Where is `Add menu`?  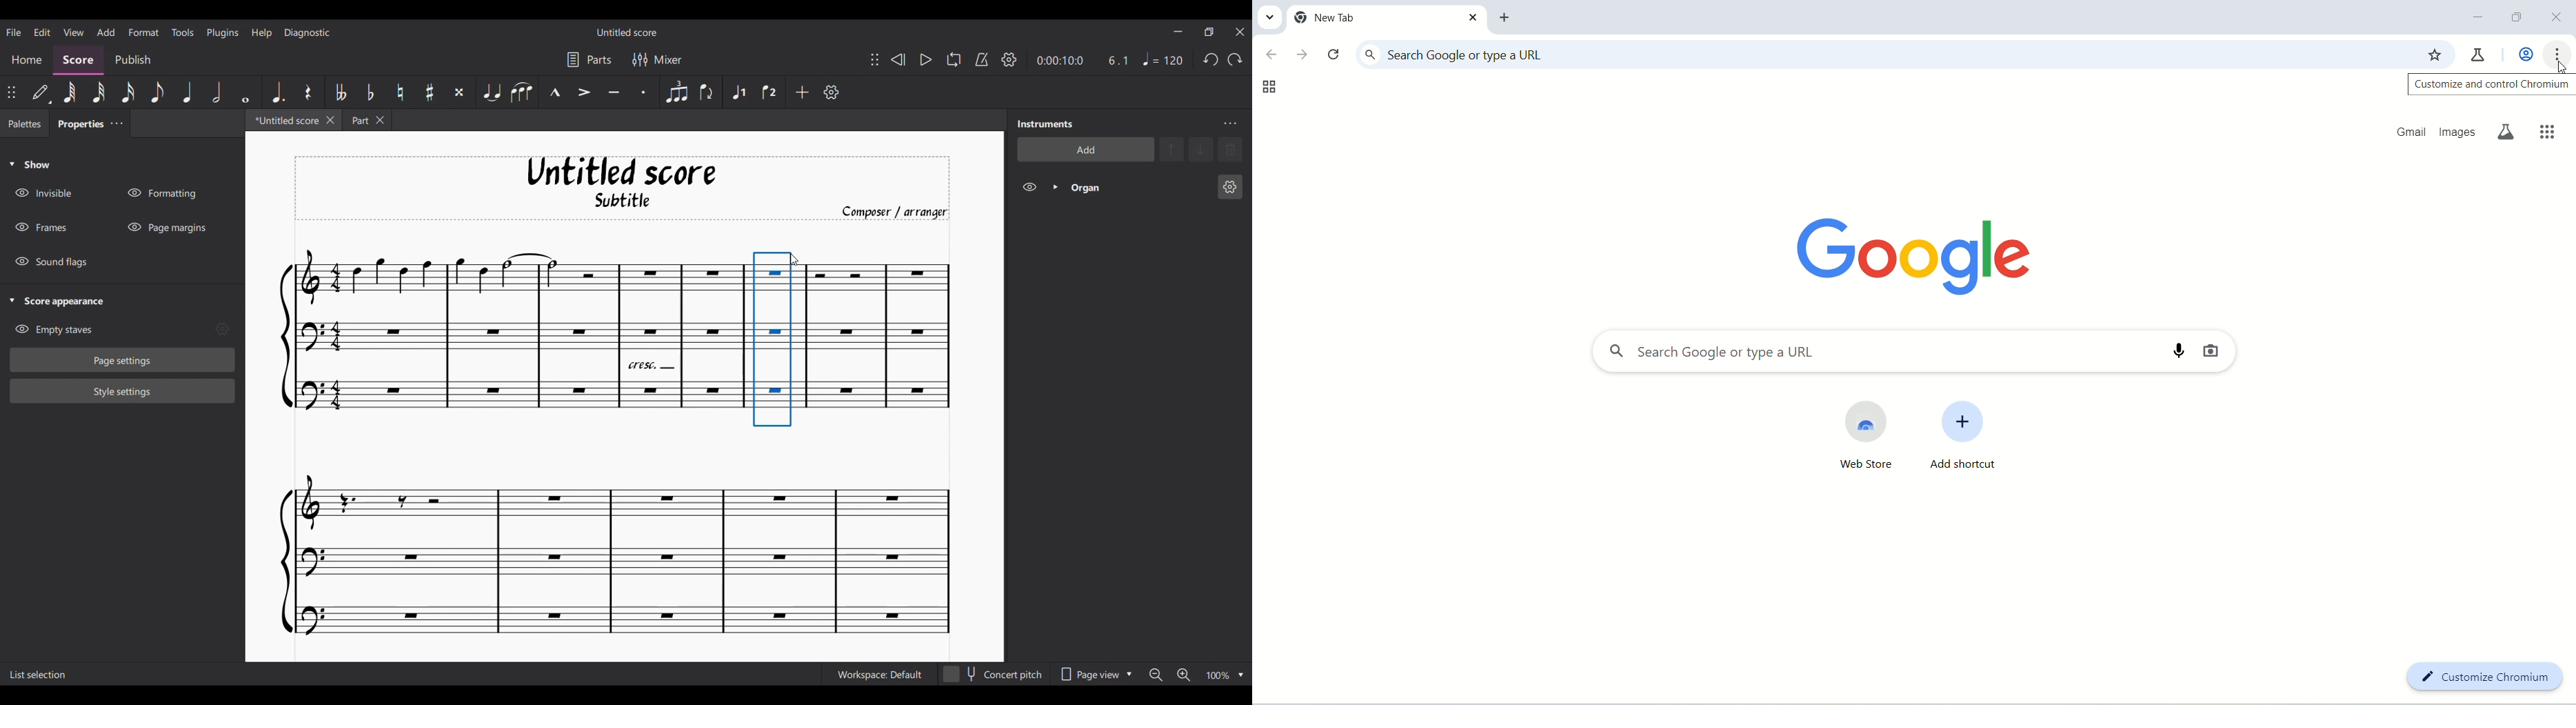
Add menu is located at coordinates (106, 31).